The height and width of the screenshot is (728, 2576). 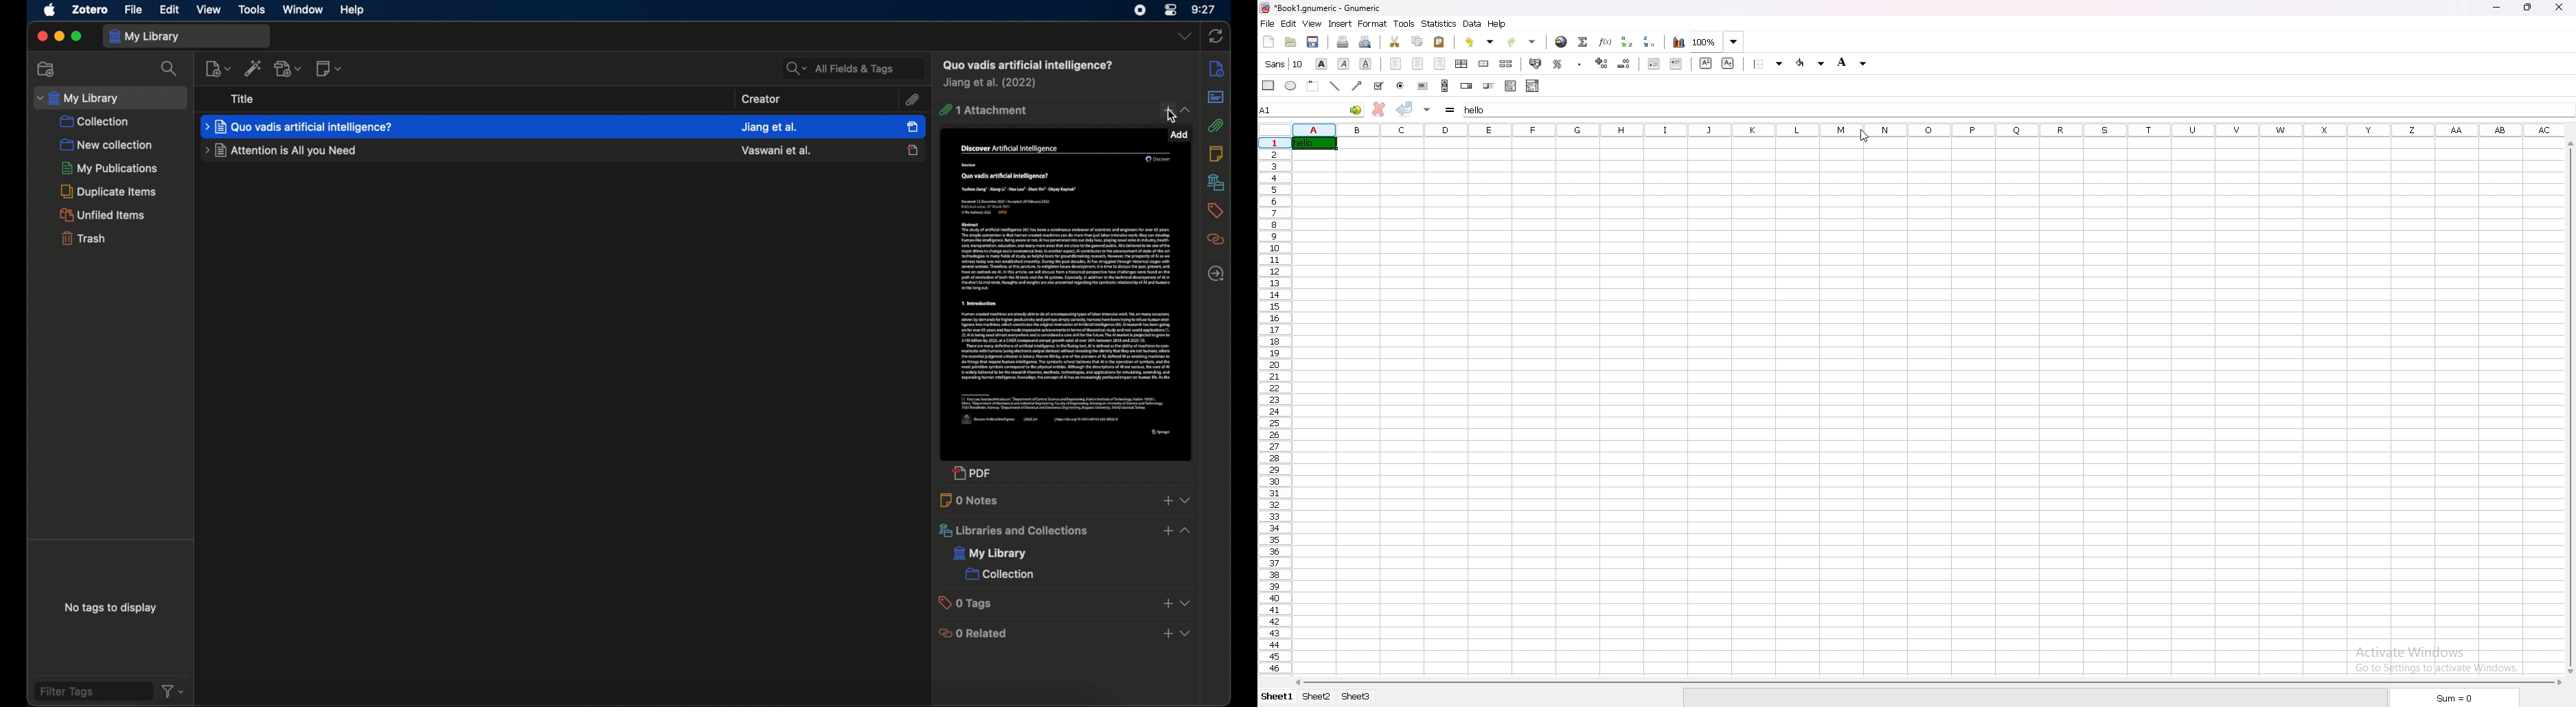 I want to click on minimize, so click(x=60, y=37).